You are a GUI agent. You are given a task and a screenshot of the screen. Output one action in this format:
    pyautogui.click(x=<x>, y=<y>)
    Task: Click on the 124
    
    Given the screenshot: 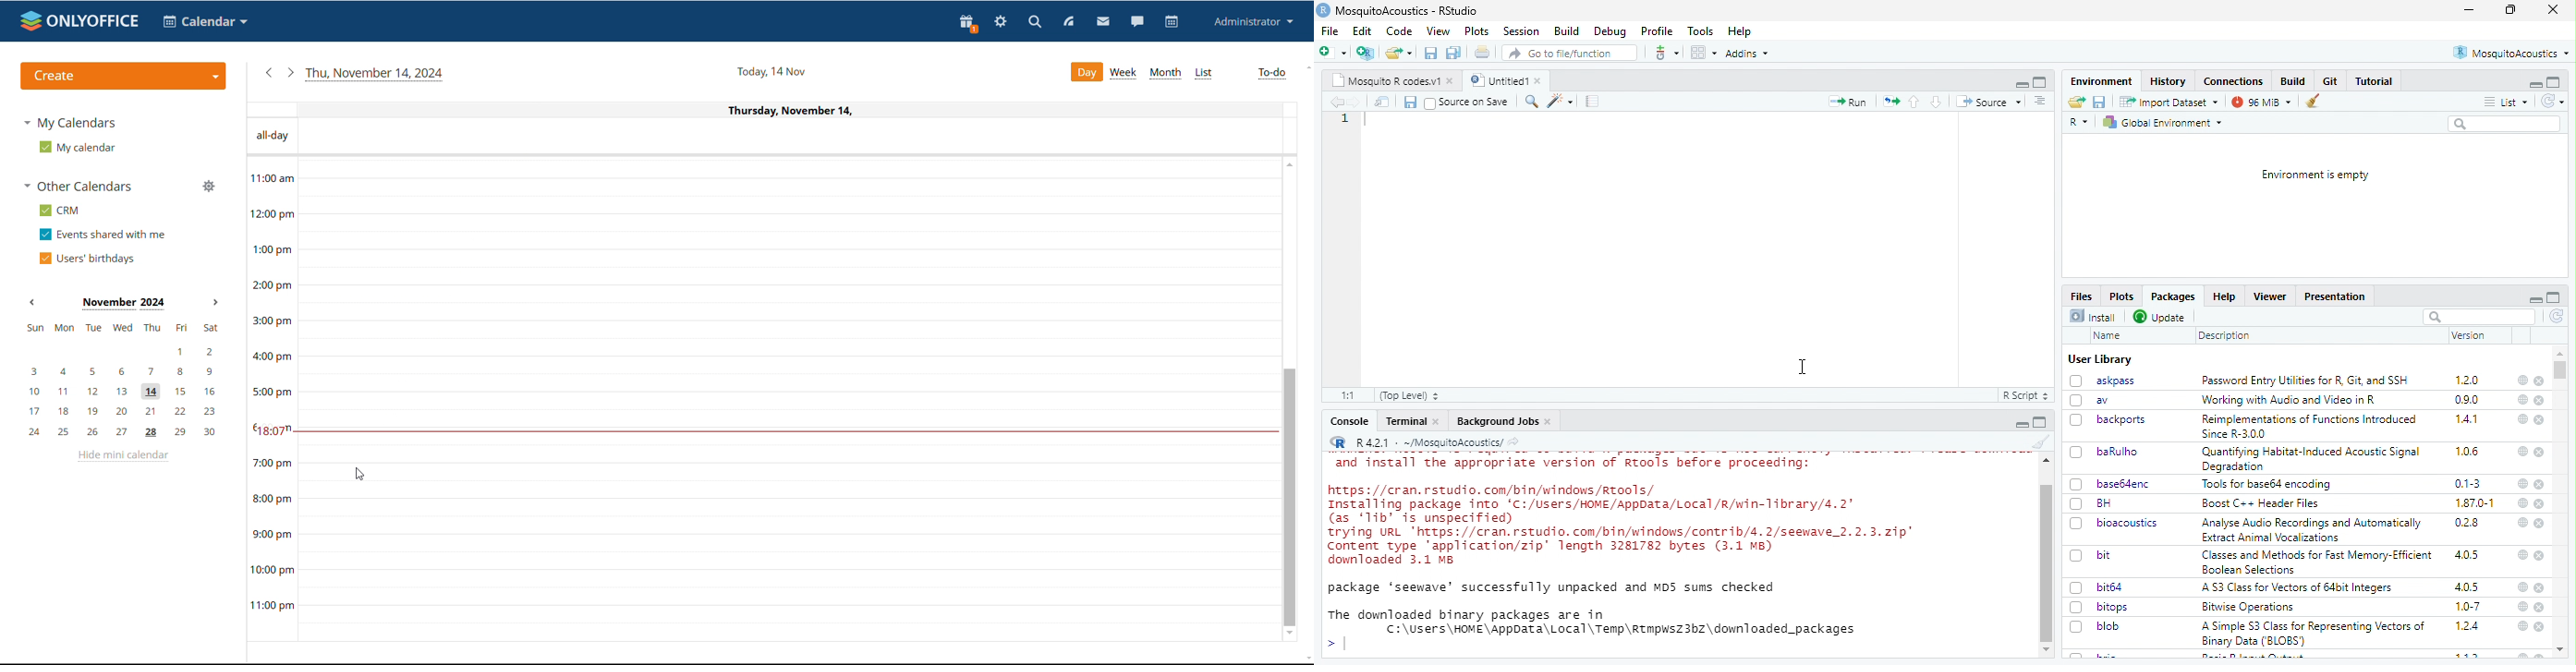 What is the action you would take?
    pyautogui.click(x=2468, y=626)
    